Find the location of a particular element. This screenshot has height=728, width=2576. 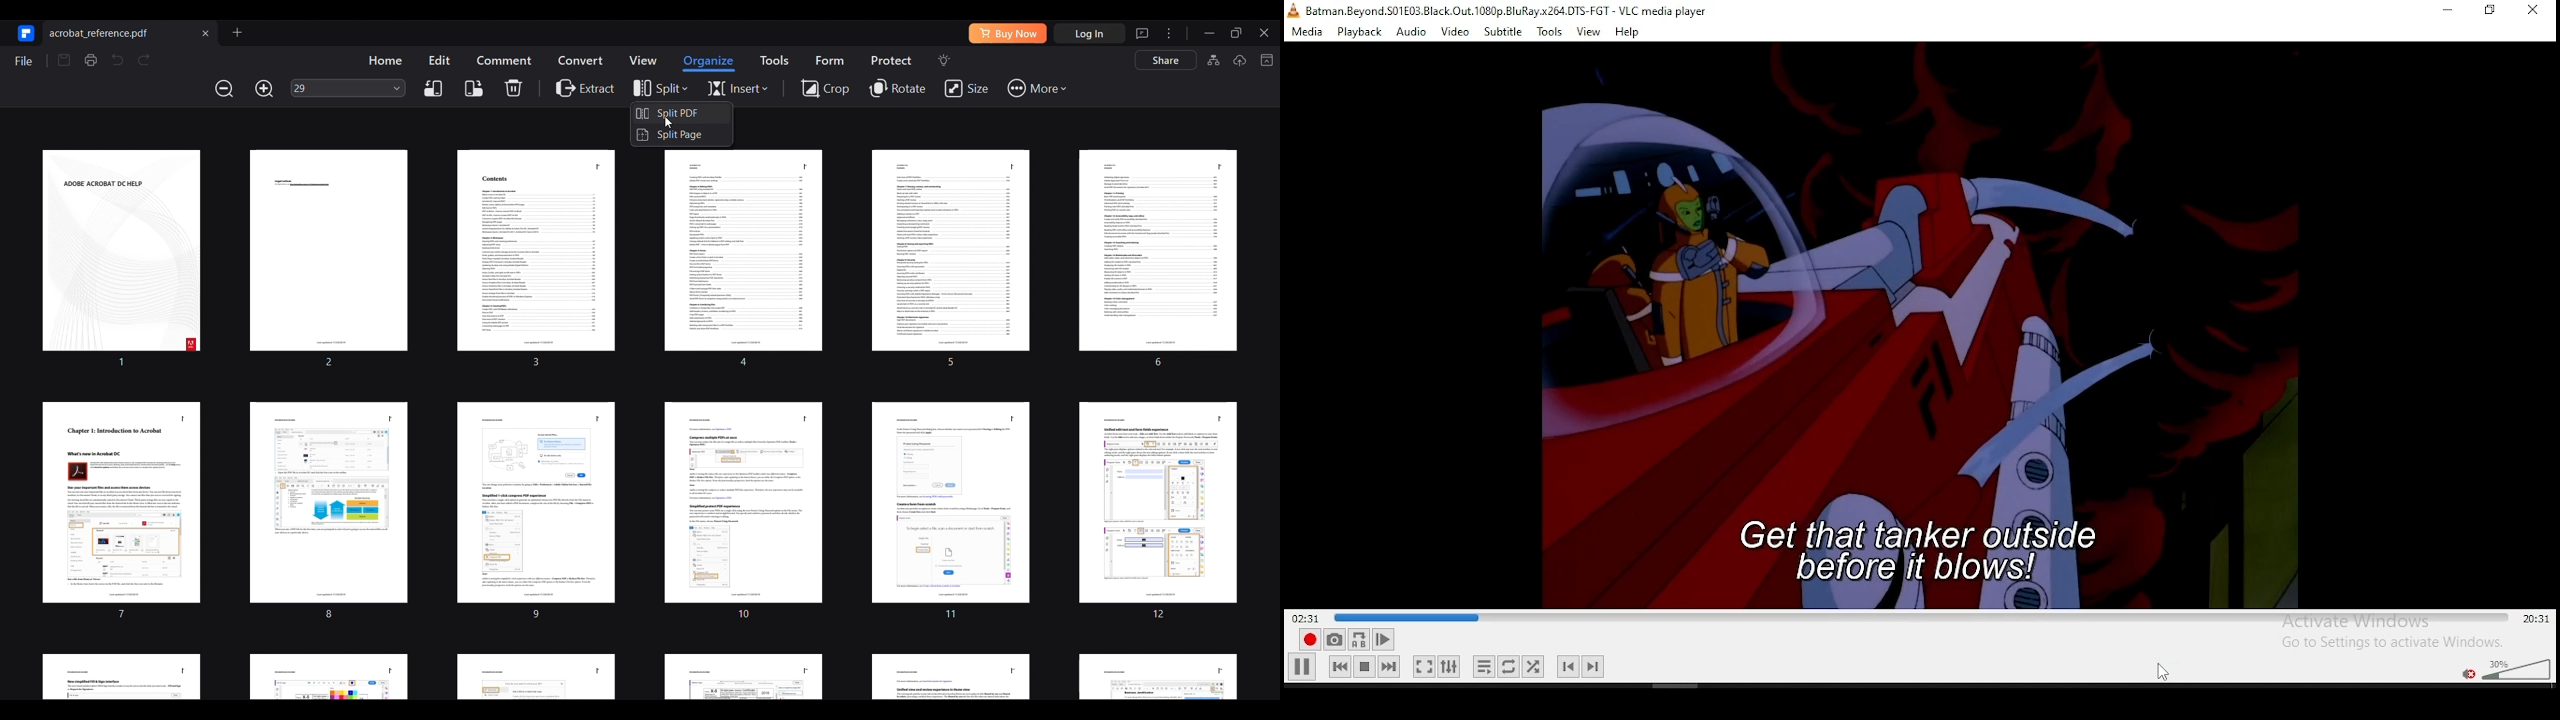

video is located at coordinates (1455, 33).